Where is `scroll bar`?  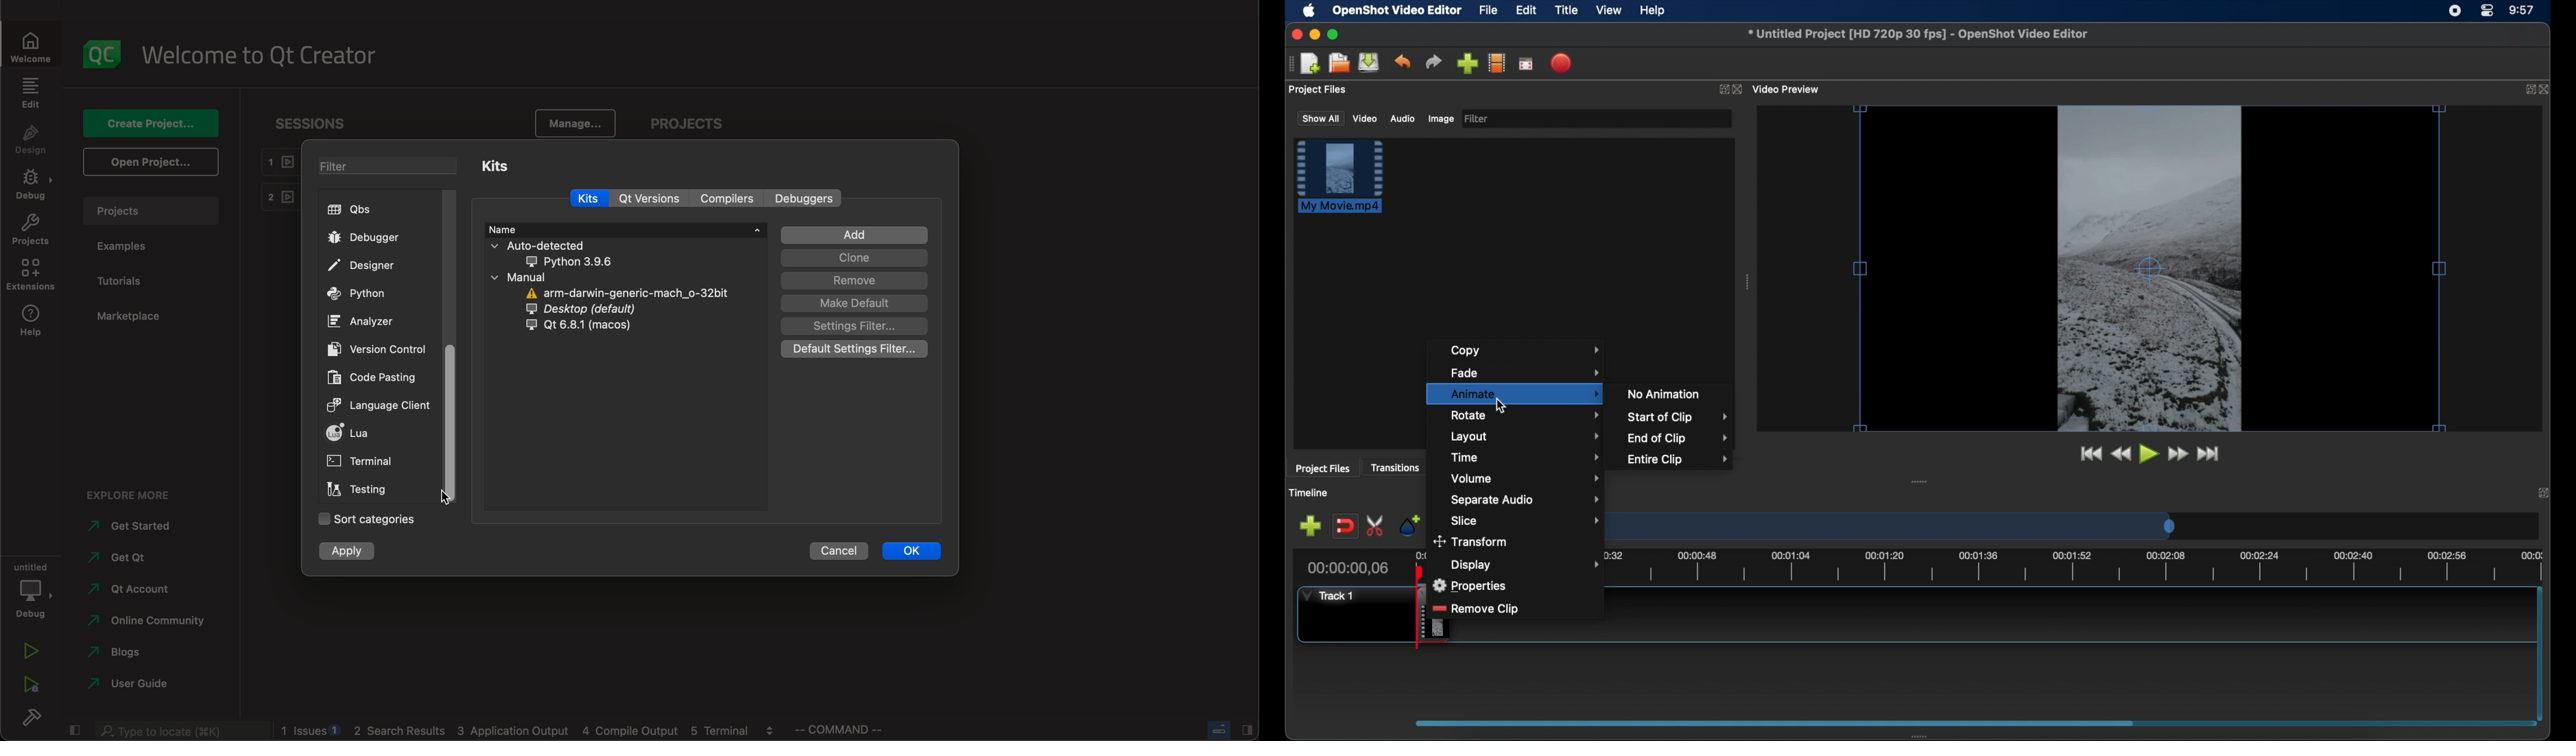
scroll bar is located at coordinates (452, 423).